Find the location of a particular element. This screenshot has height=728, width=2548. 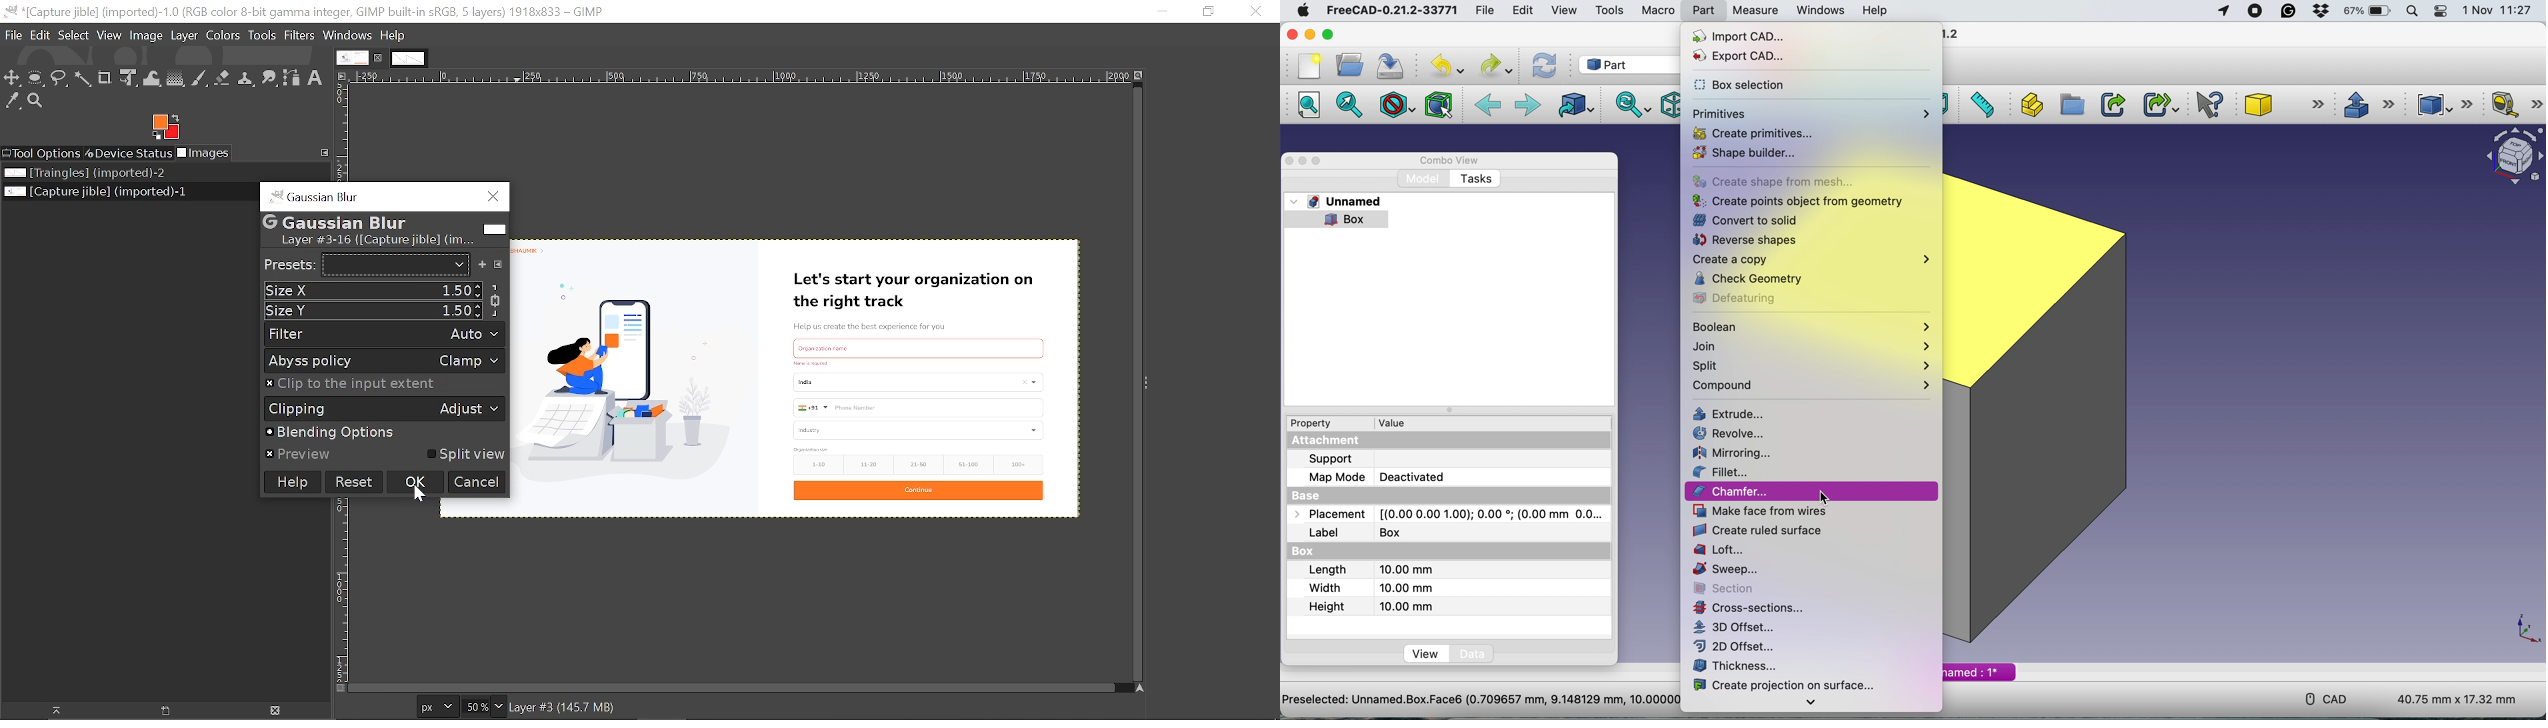

Windows is located at coordinates (349, 35).